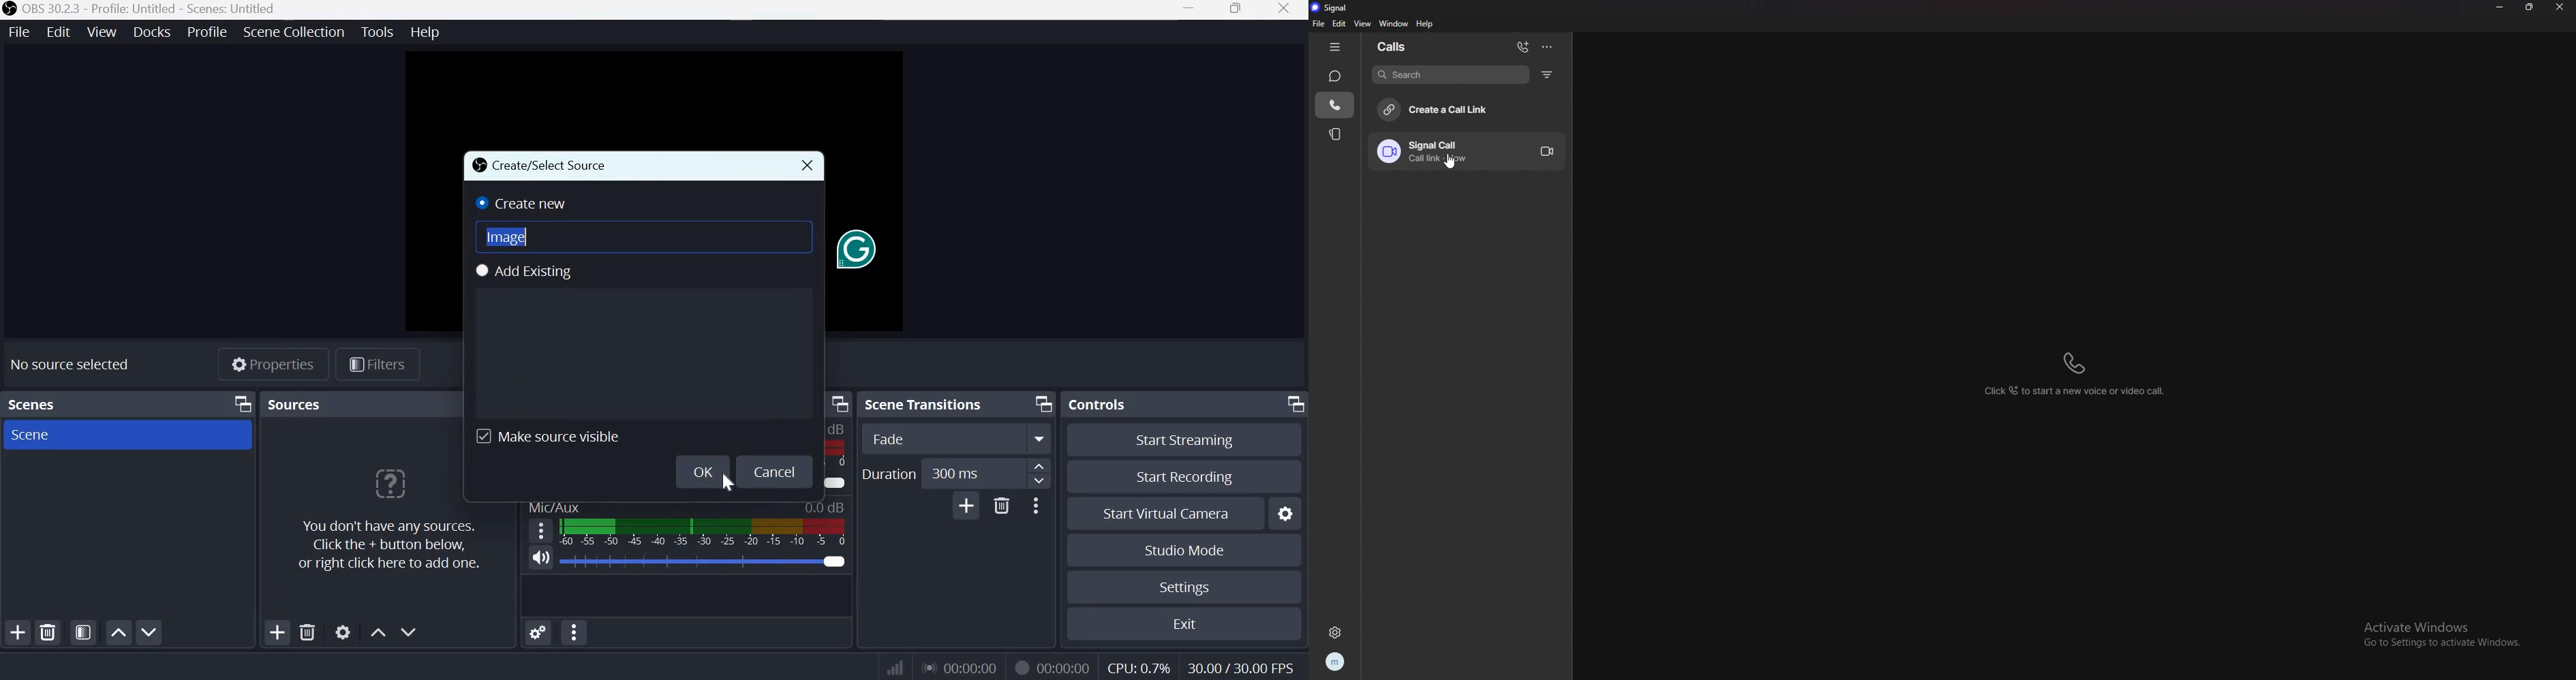 The height and width of the screenshot is (700, 2576). Describe the element at coordinates (1337, 662) in the screenshot. I see `profile` at that location.